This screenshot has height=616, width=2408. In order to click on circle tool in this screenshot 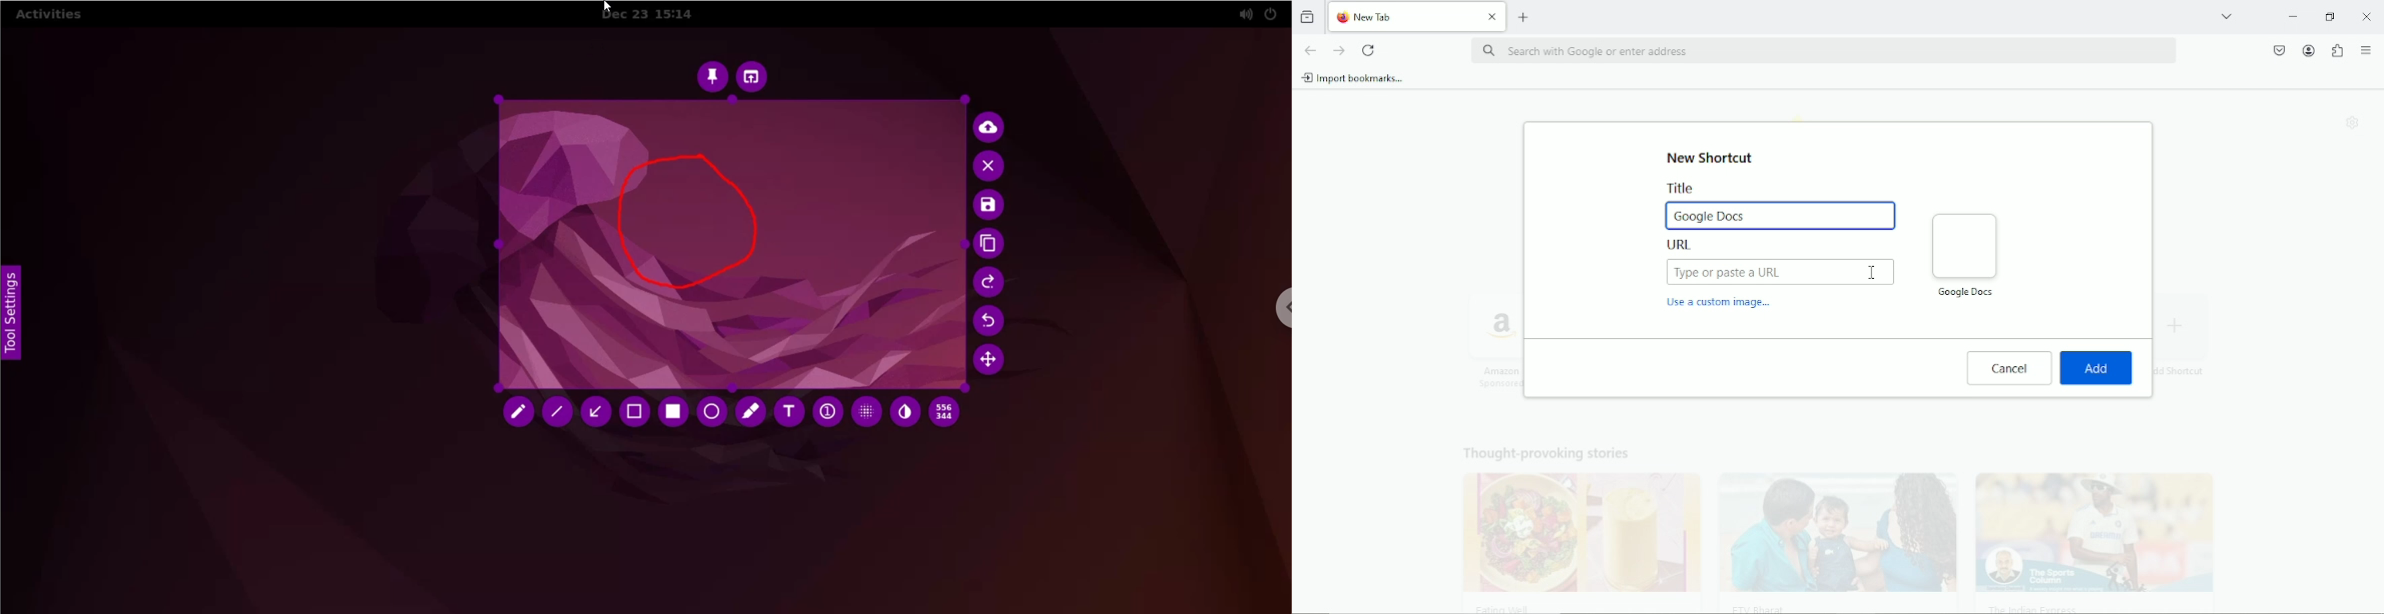, I will do `click(712, 411)`.